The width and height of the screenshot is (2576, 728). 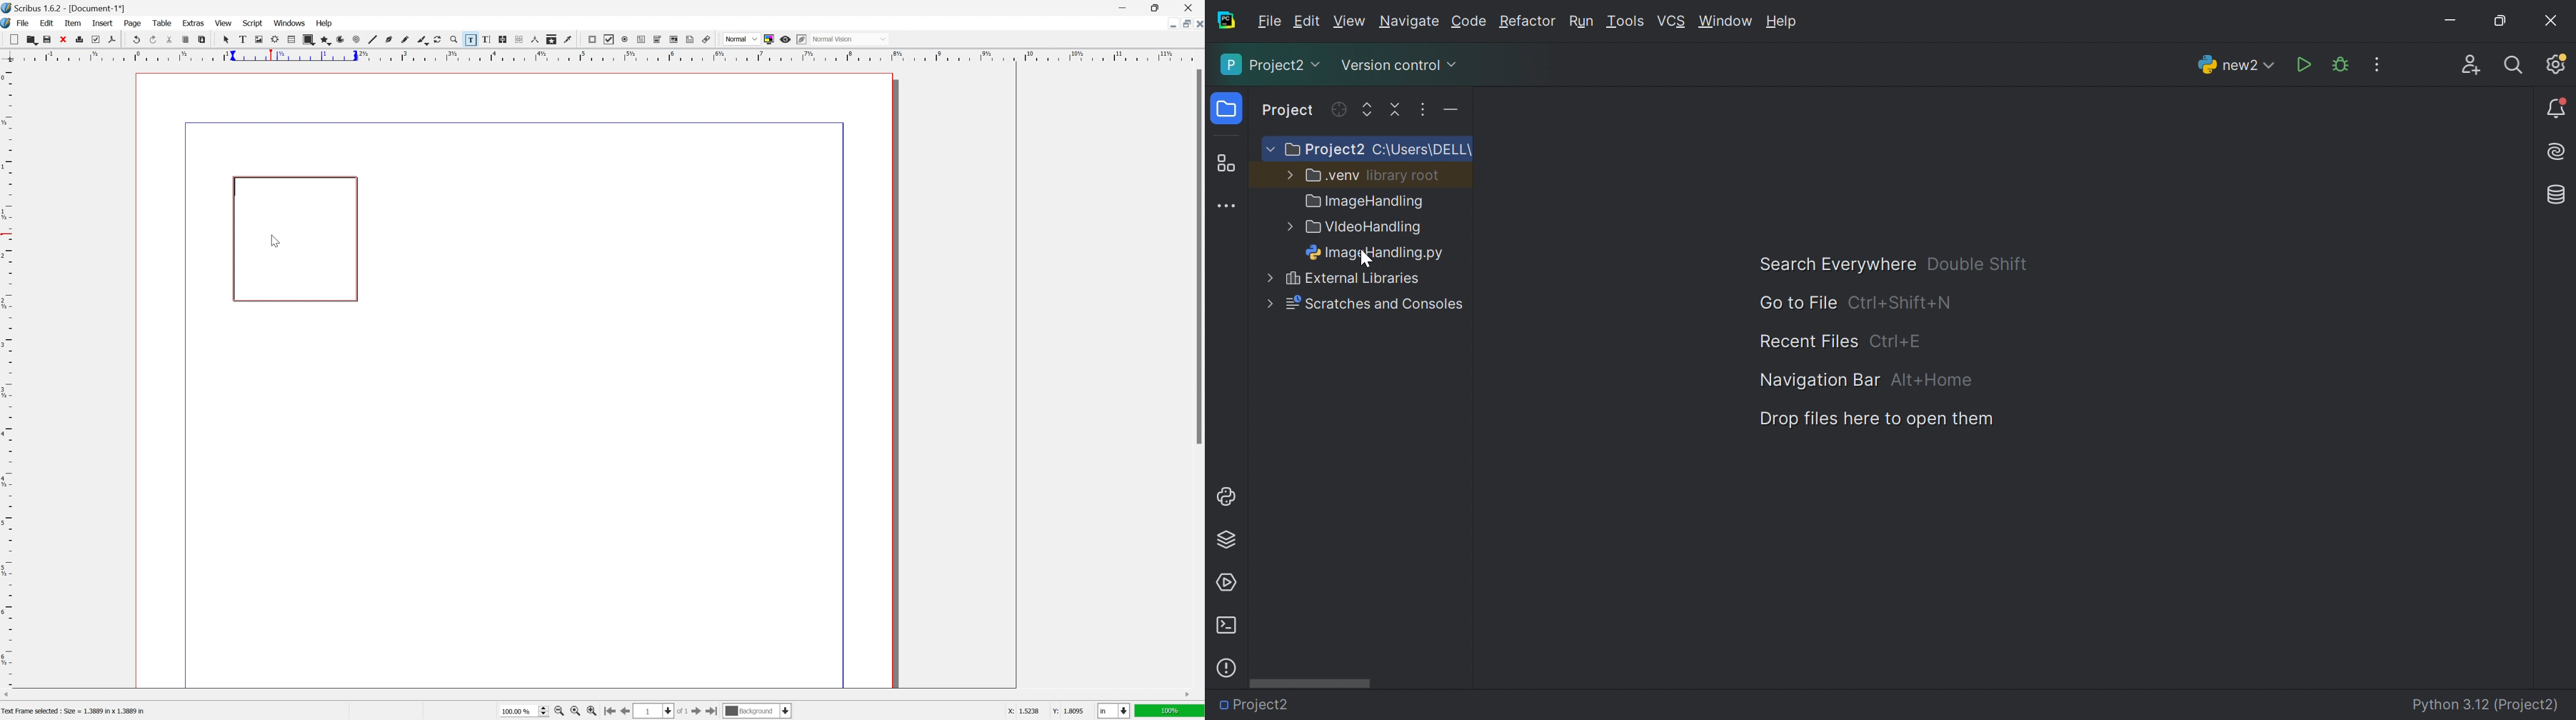 What do you see at coordinates (8, 25) in the screenshot?
I see `application logo` at bounding box center [8, 25].